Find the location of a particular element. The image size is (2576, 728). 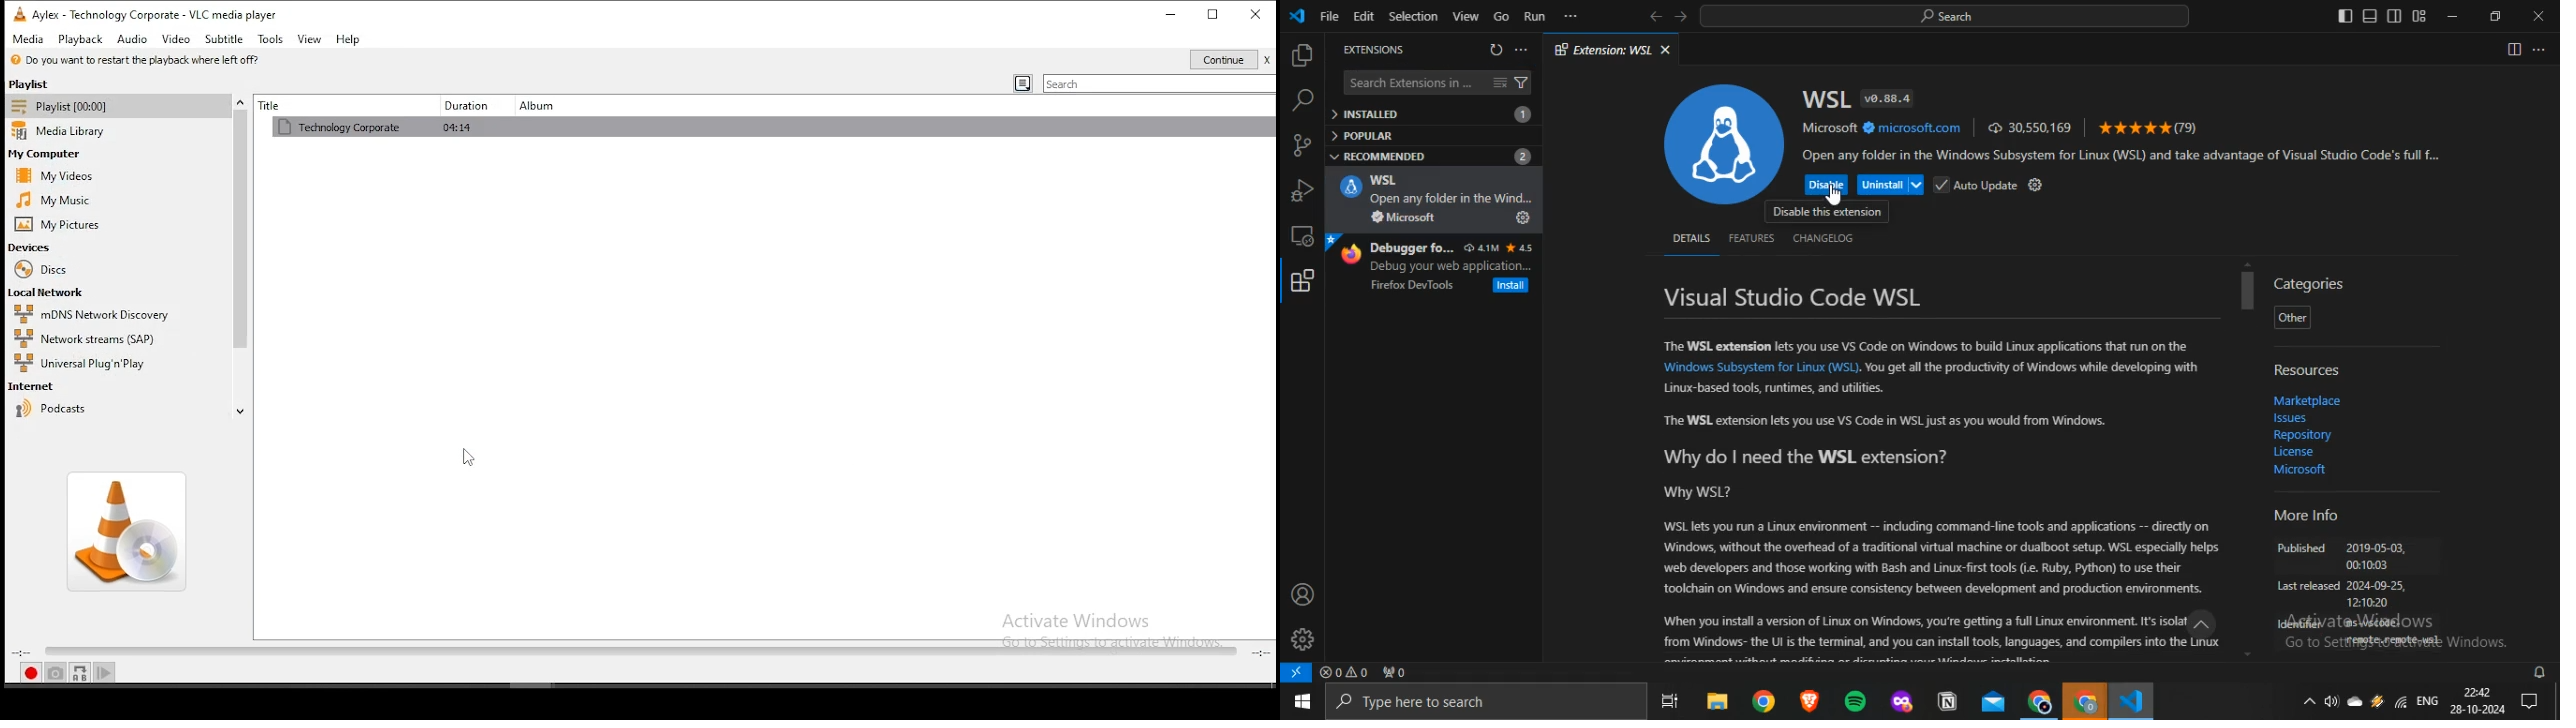

Categories is located at coordinates (2311, 283).